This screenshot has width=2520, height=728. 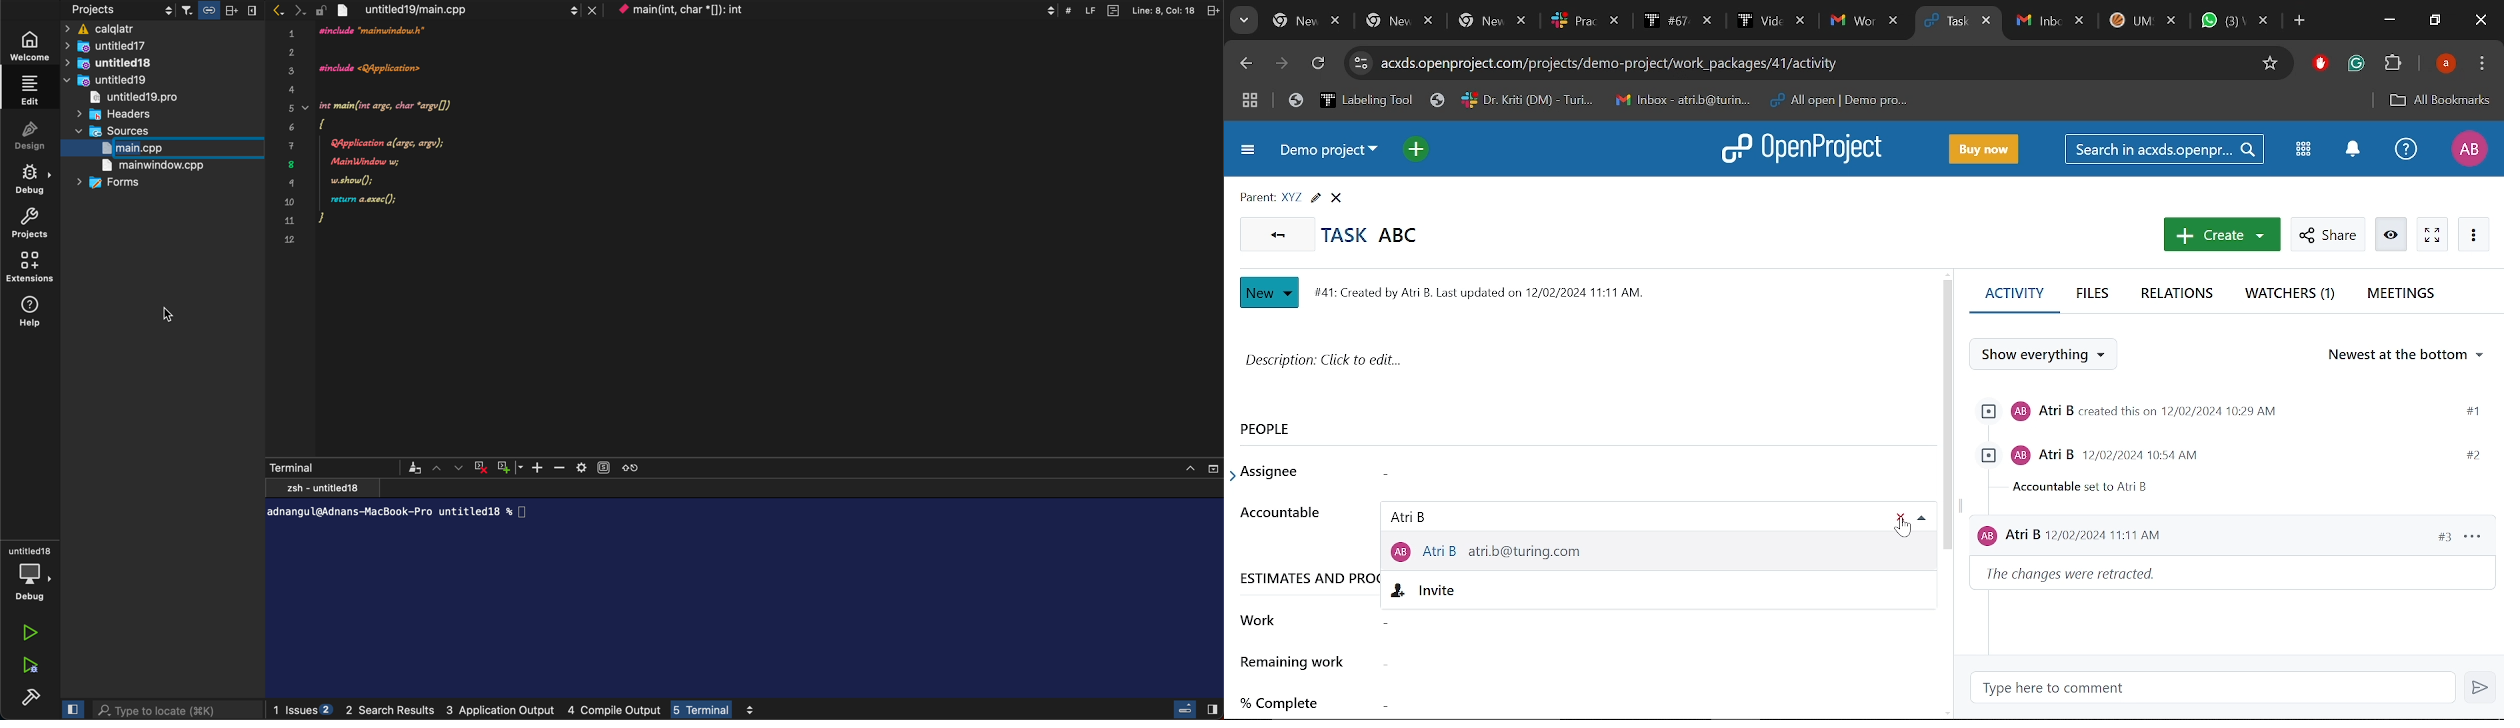 I want to click on sources, so click(x=130, y=132).